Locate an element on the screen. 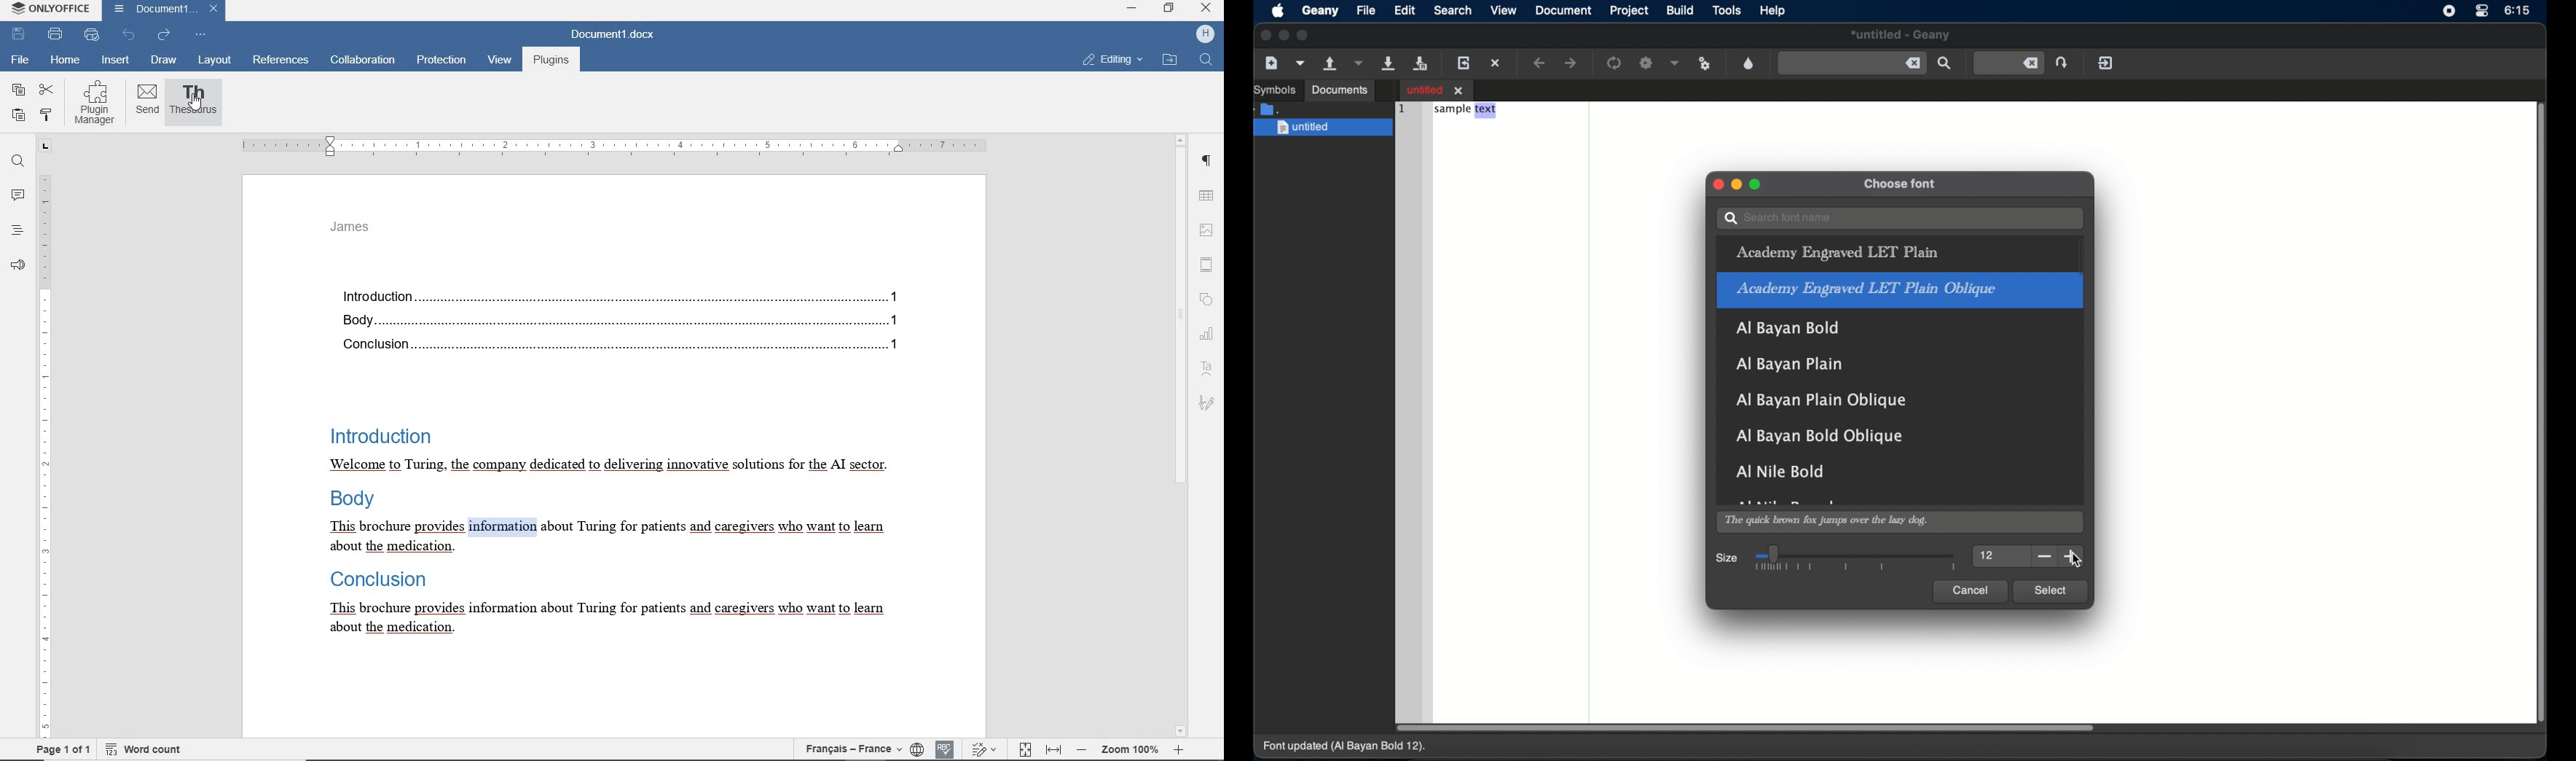 Image resolution: width=2576 pixels, height=784 pixels. Introduction...1 is located at coordinates (616, 294).